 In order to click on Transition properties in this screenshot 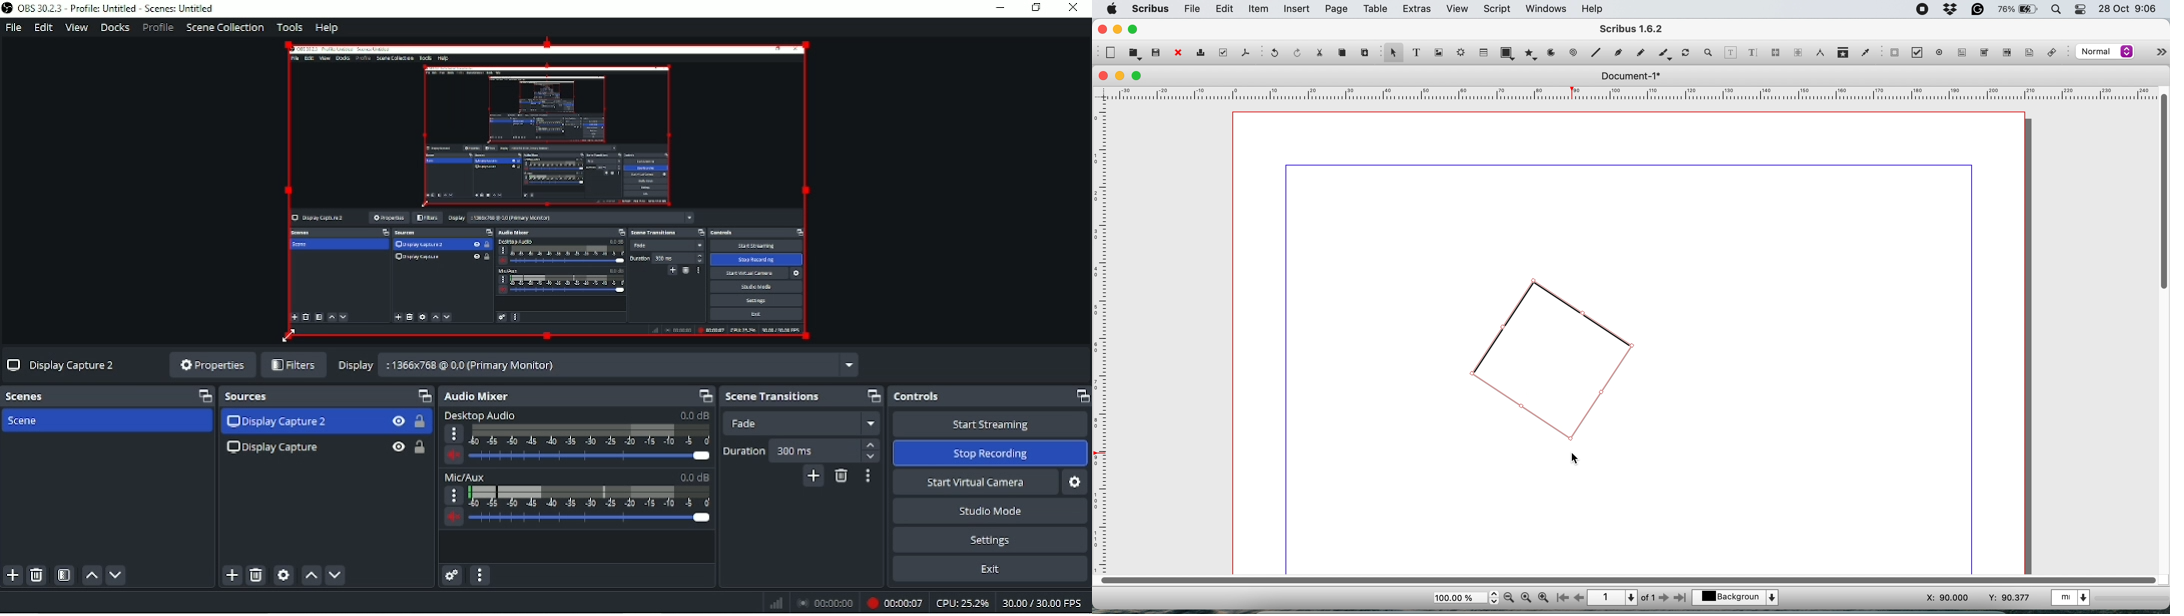, I will do `click(868, 476)`.